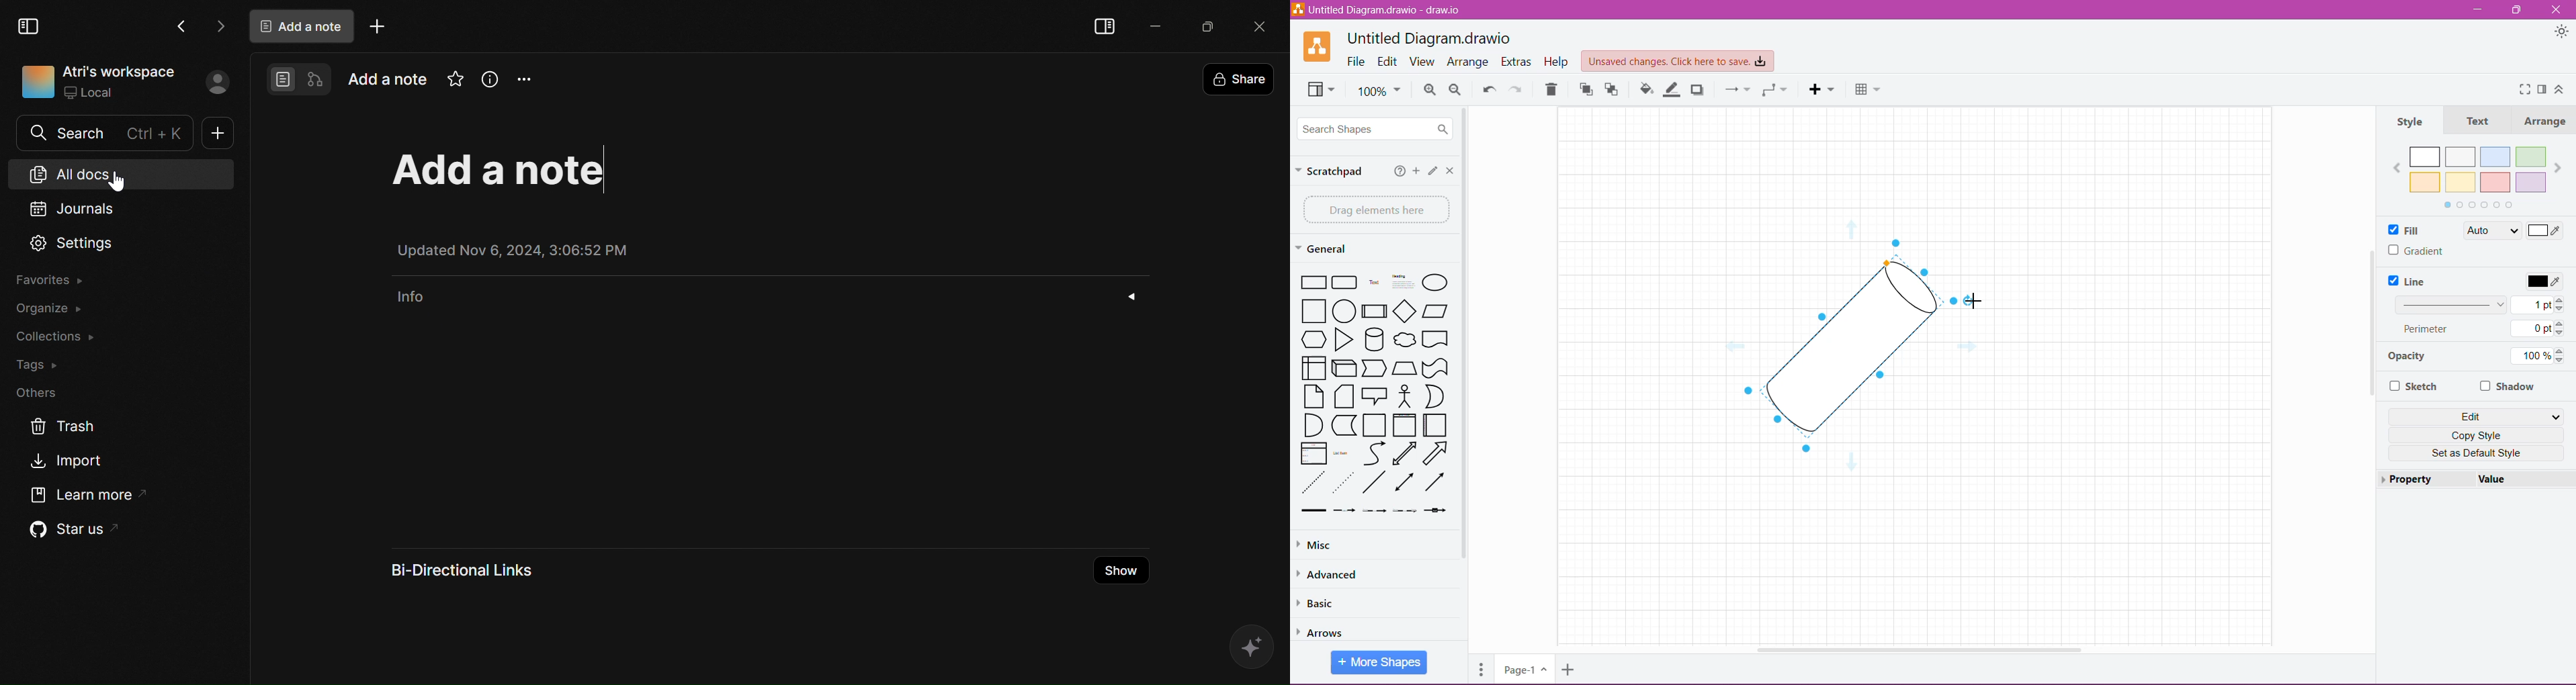  I want to click on Page-1, so click(1523, 670).